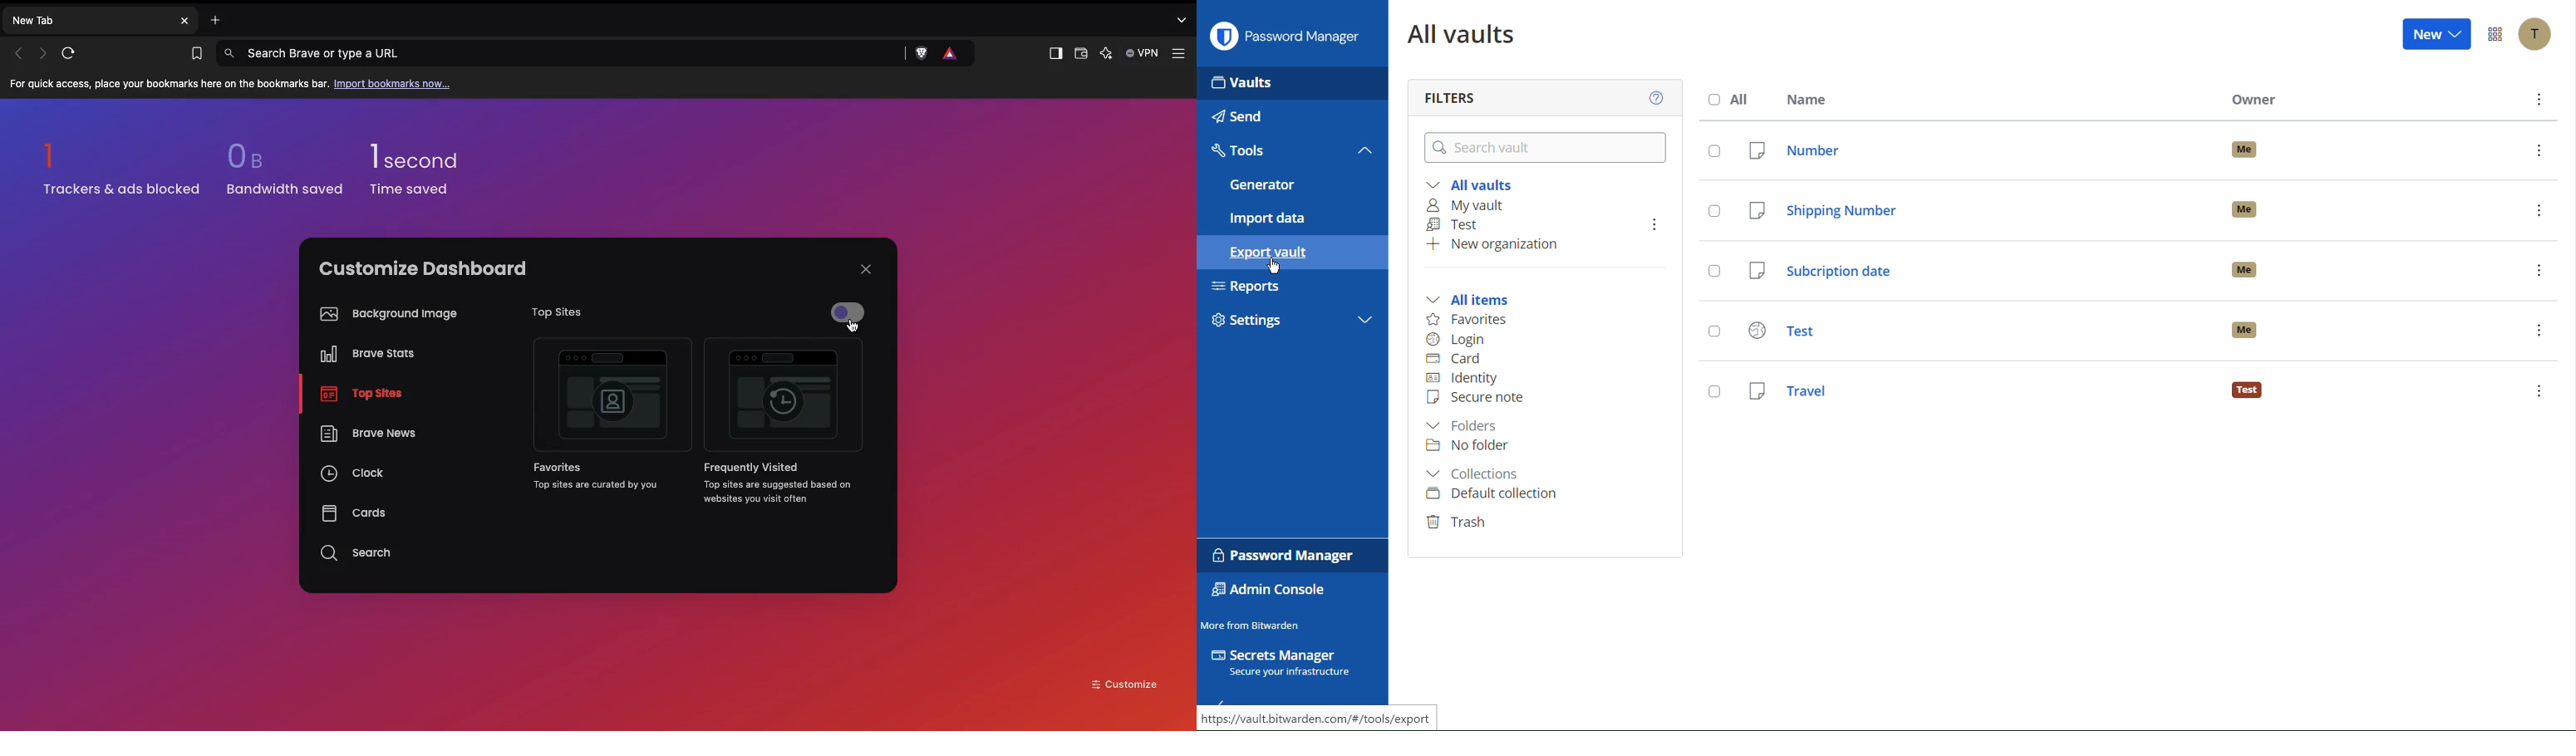  What do you see at coordinates (1290, 186) in the screenshot?
I see `Generator` at bounding box center [1290, 186].